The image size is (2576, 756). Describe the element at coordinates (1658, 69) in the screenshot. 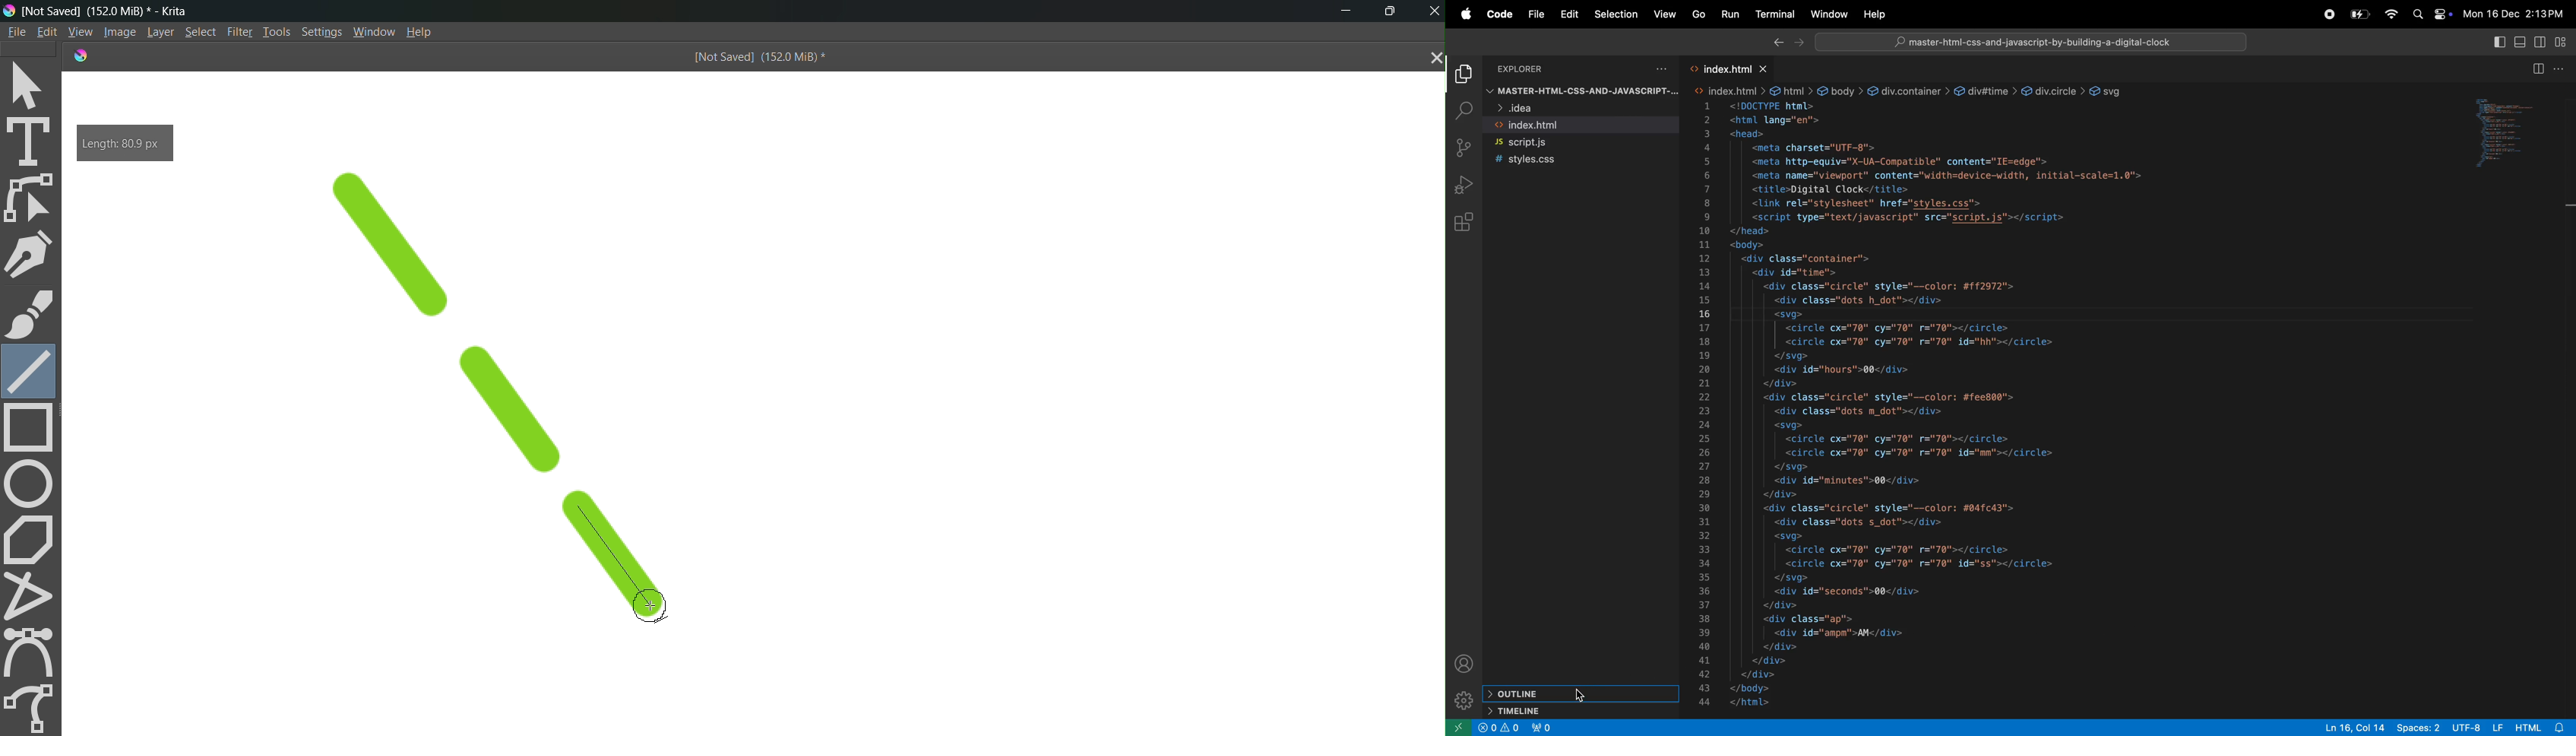

I see `options` at that location.